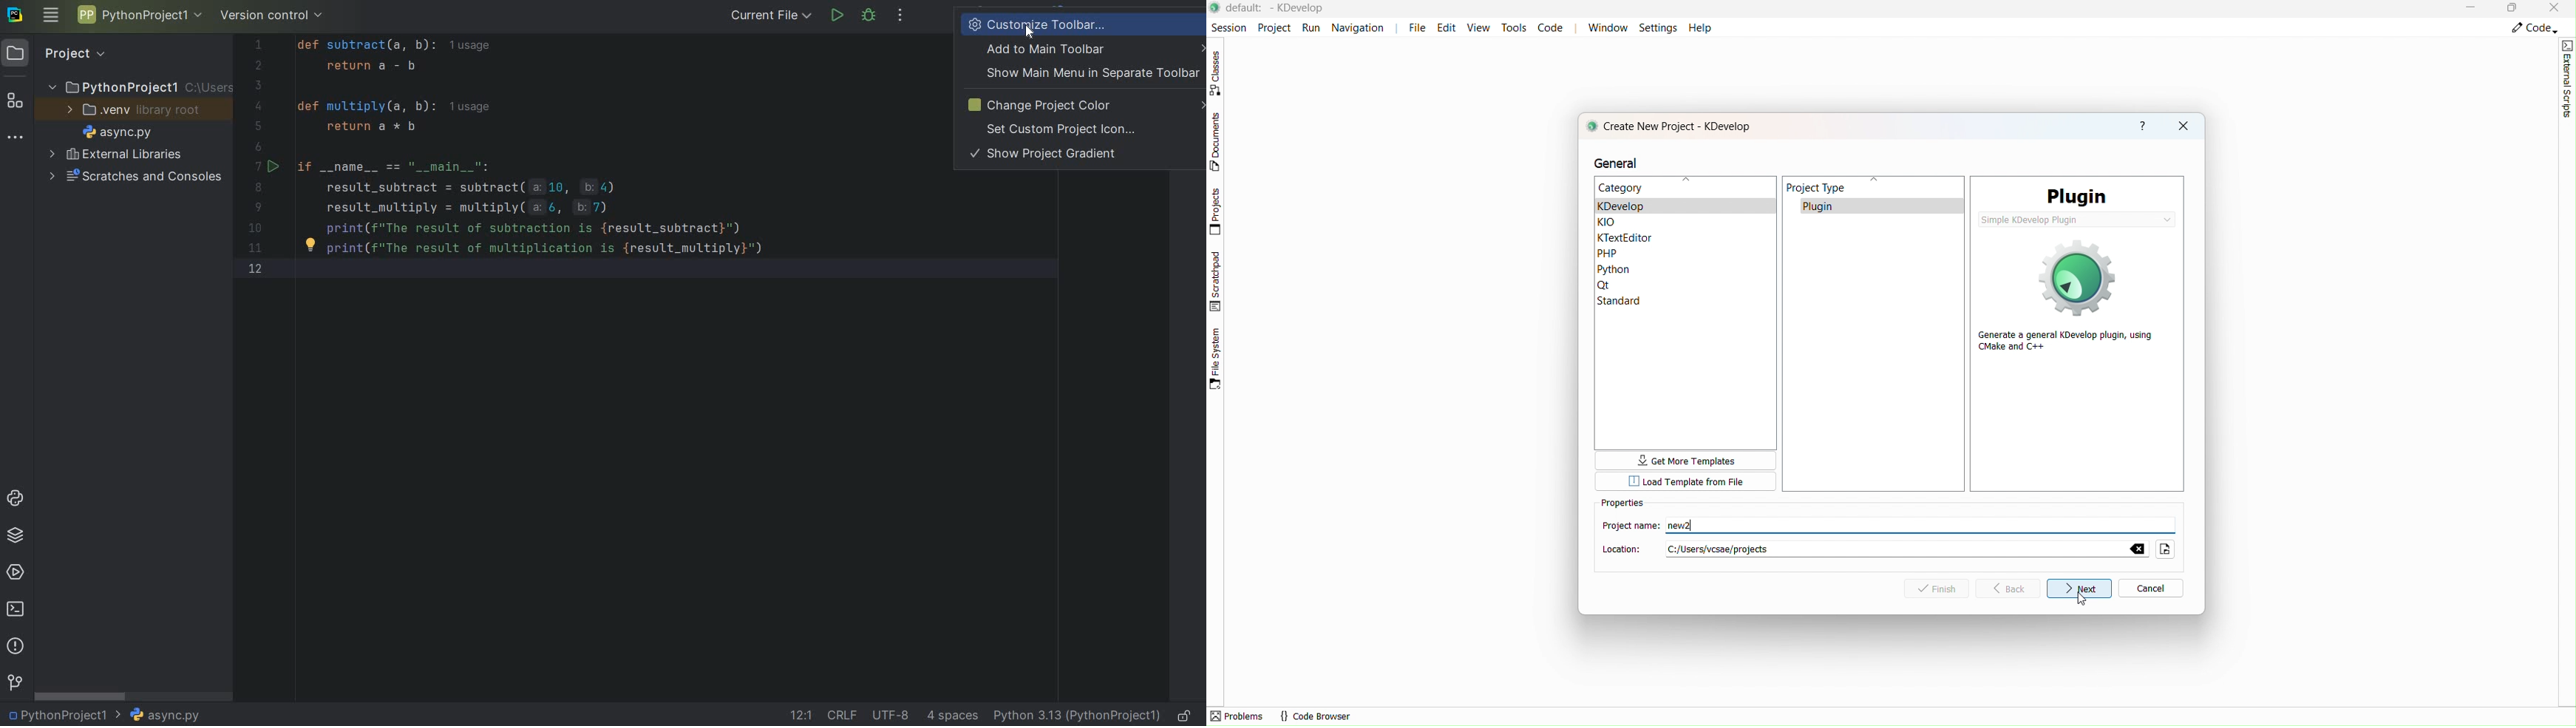  What do you see at coordinates (564, 171) in the screenshot?
I see `CODES` at bounding box center [564, 171].